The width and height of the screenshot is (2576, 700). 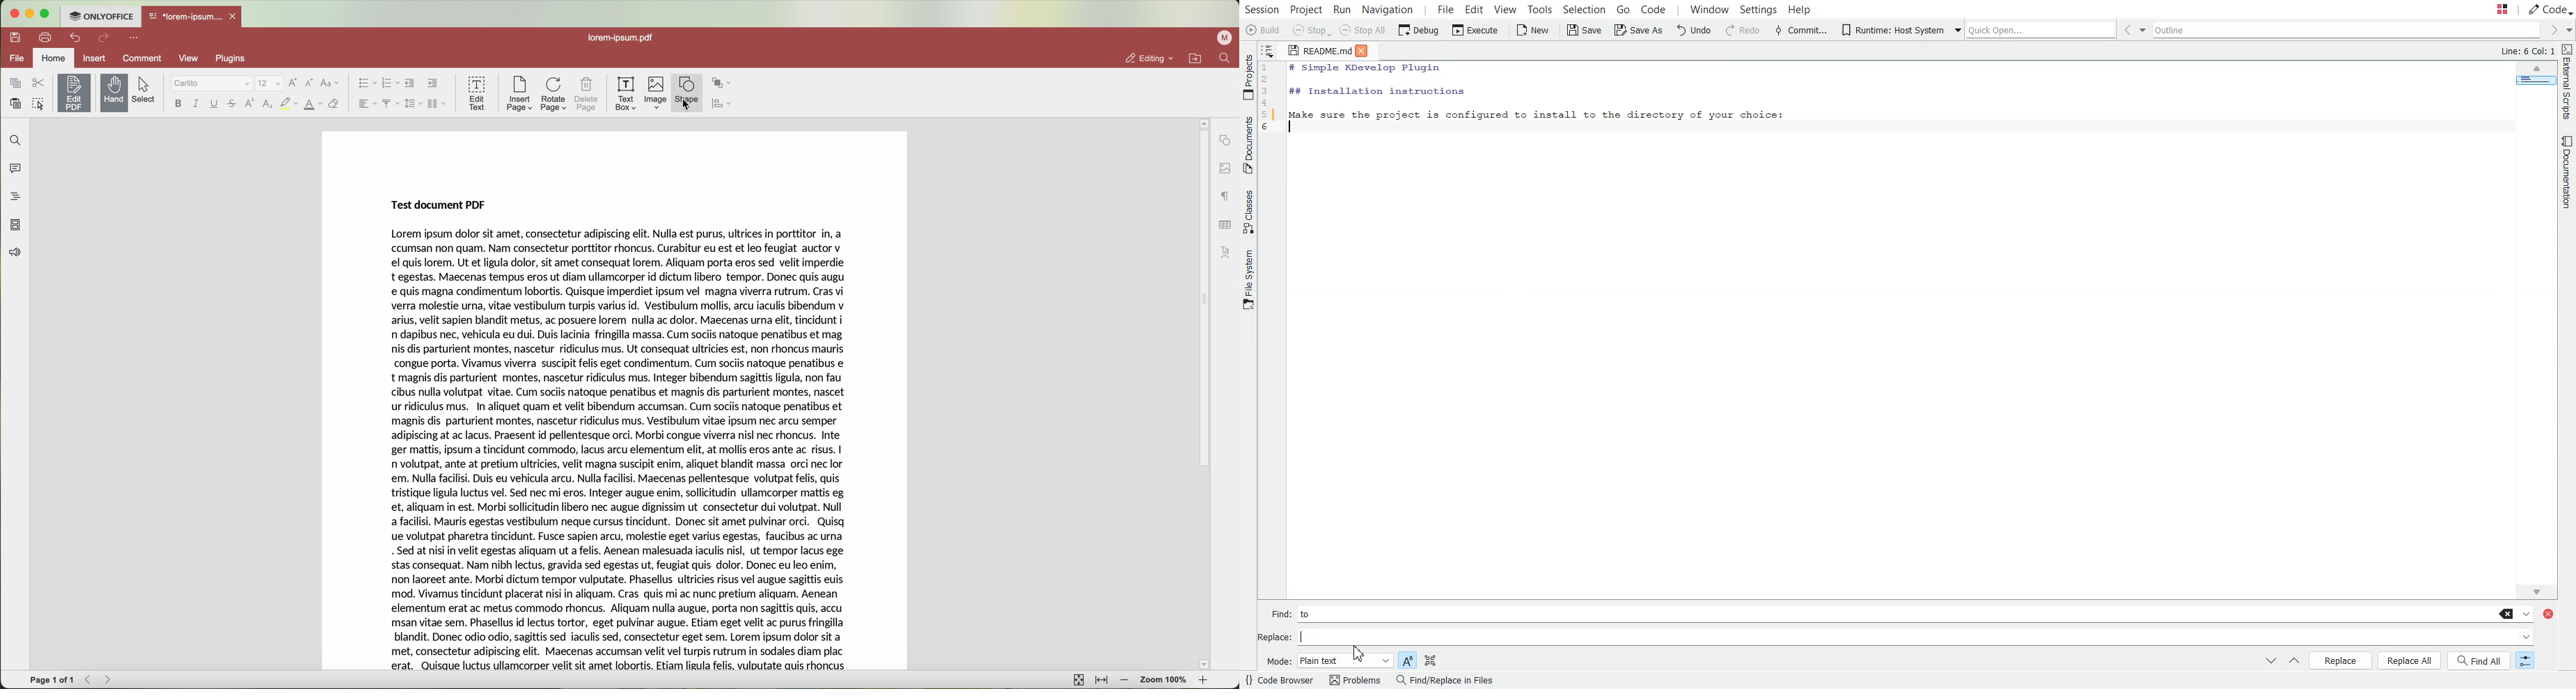 I want to click on External Scripts, so click(x=2568, y=82).